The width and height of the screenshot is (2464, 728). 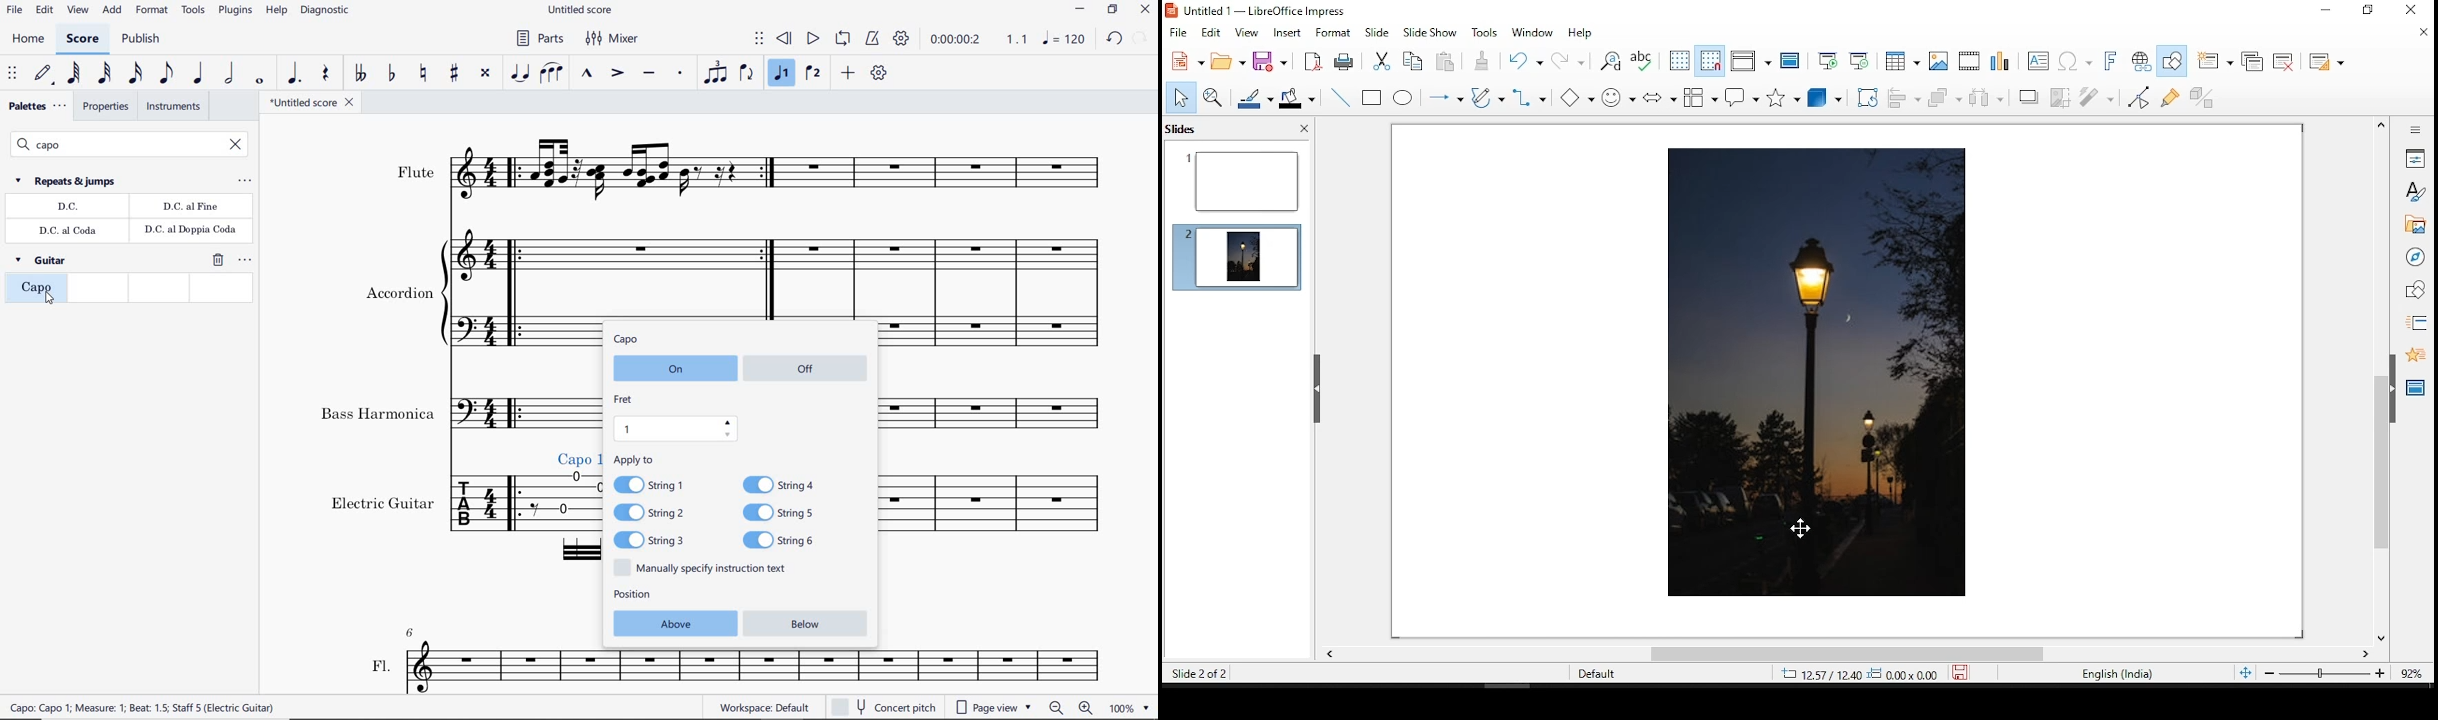 What do you see at coordinates (2116, 676) in the screenshot?
I see `English` at bounding box center [2116, 676].